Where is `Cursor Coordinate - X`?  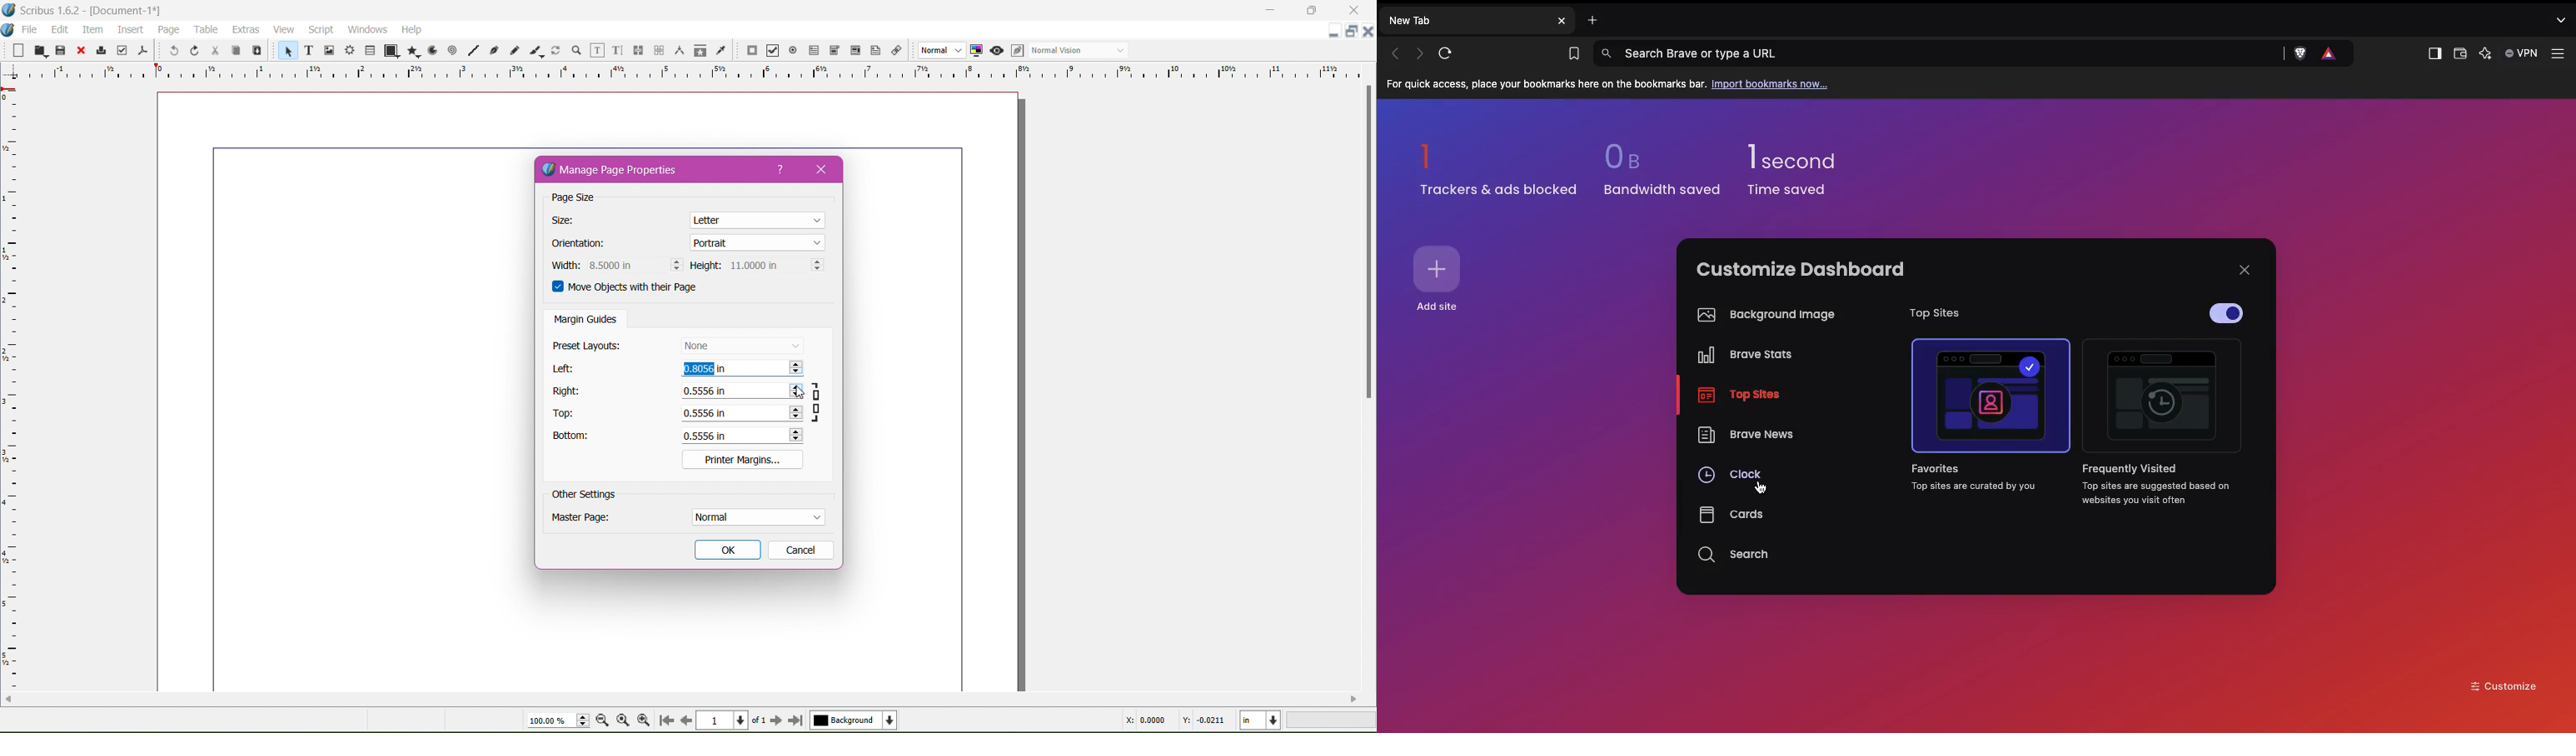 Cursor Coordinate - X is located at coordinates (1143, 720).